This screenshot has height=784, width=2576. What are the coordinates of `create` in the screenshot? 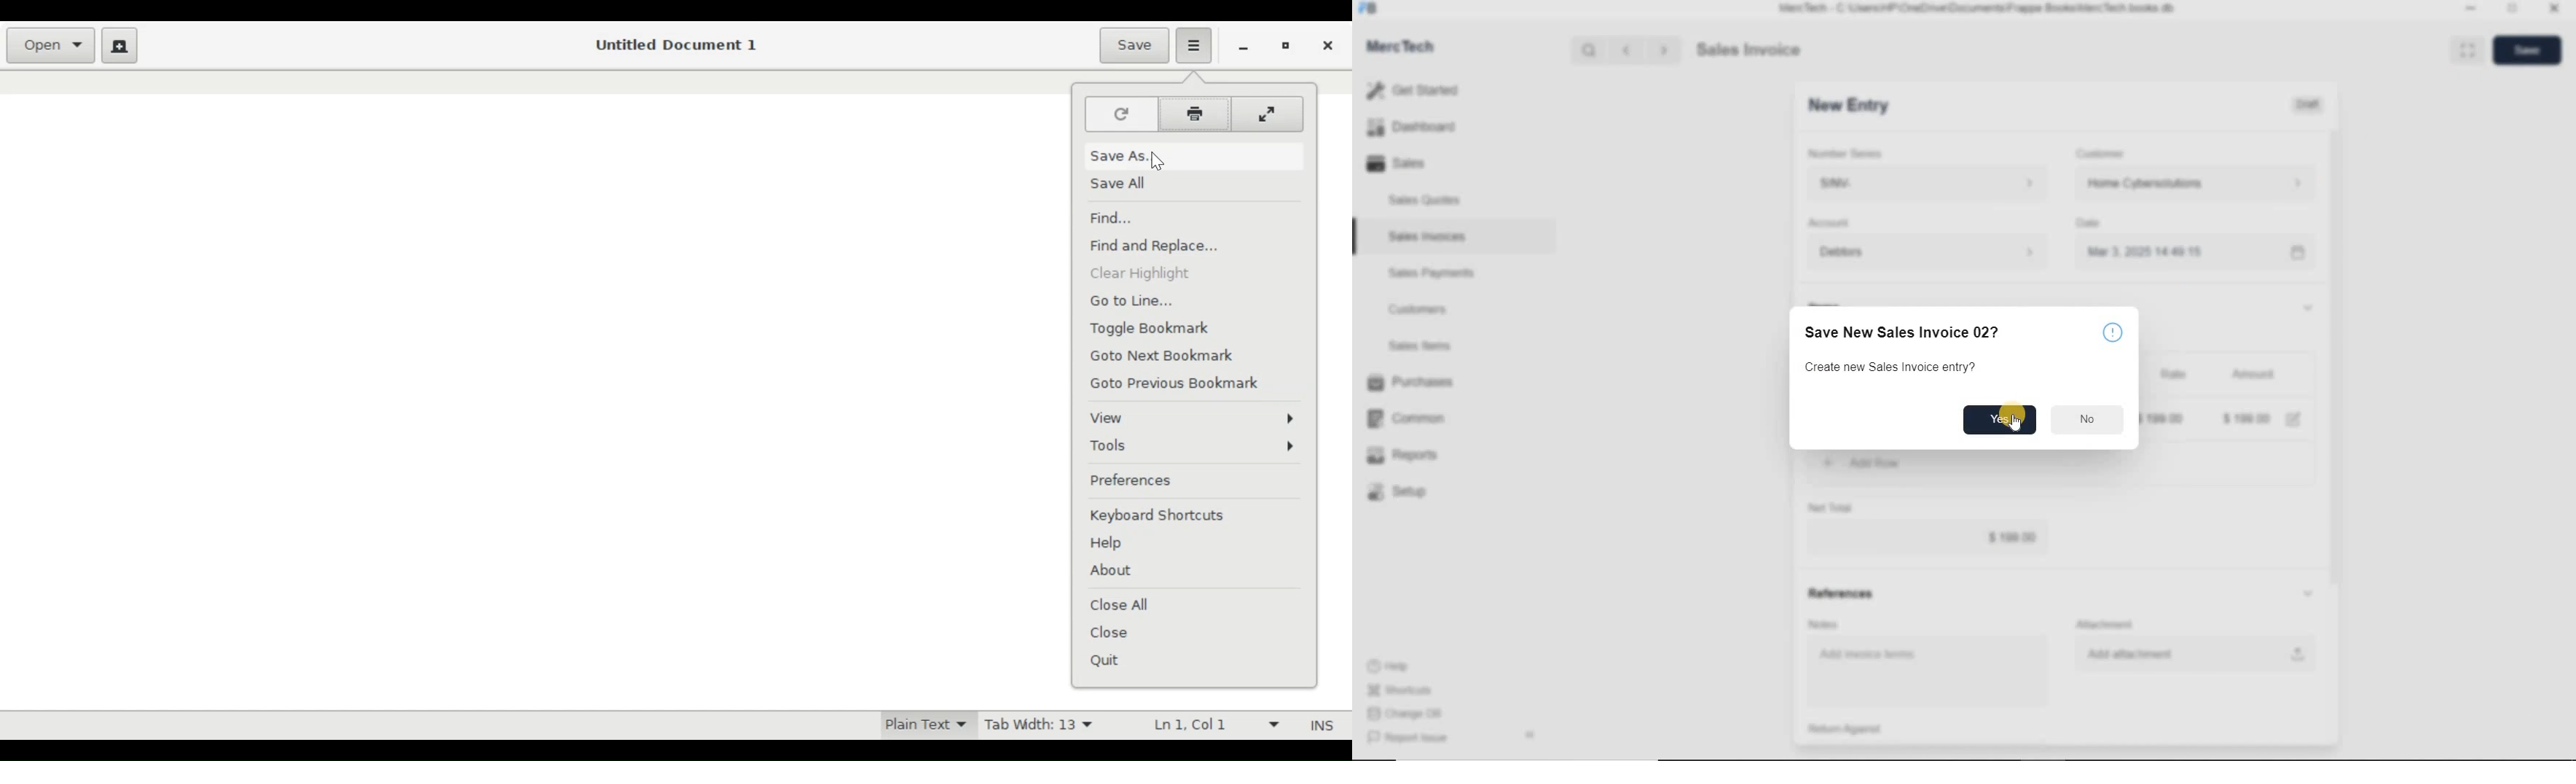 It's located at (1909, 463).